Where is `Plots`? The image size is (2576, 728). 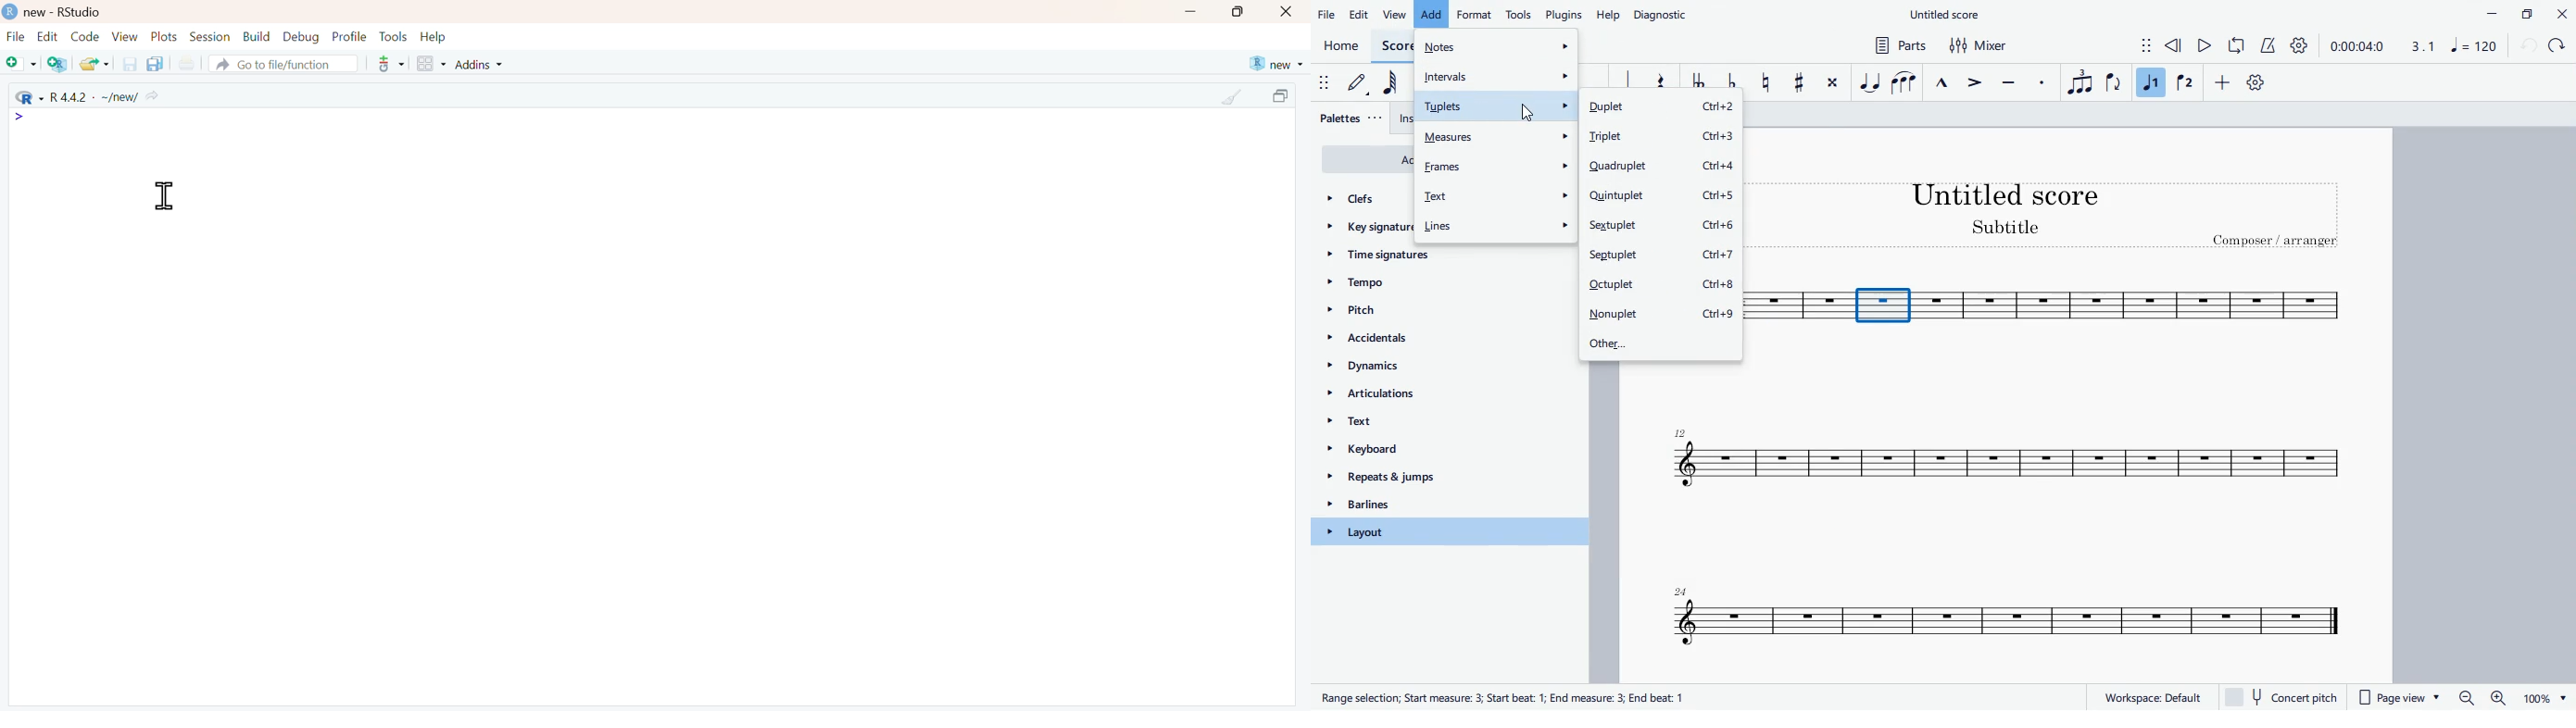 Plots is located at coordinates (166, 37).